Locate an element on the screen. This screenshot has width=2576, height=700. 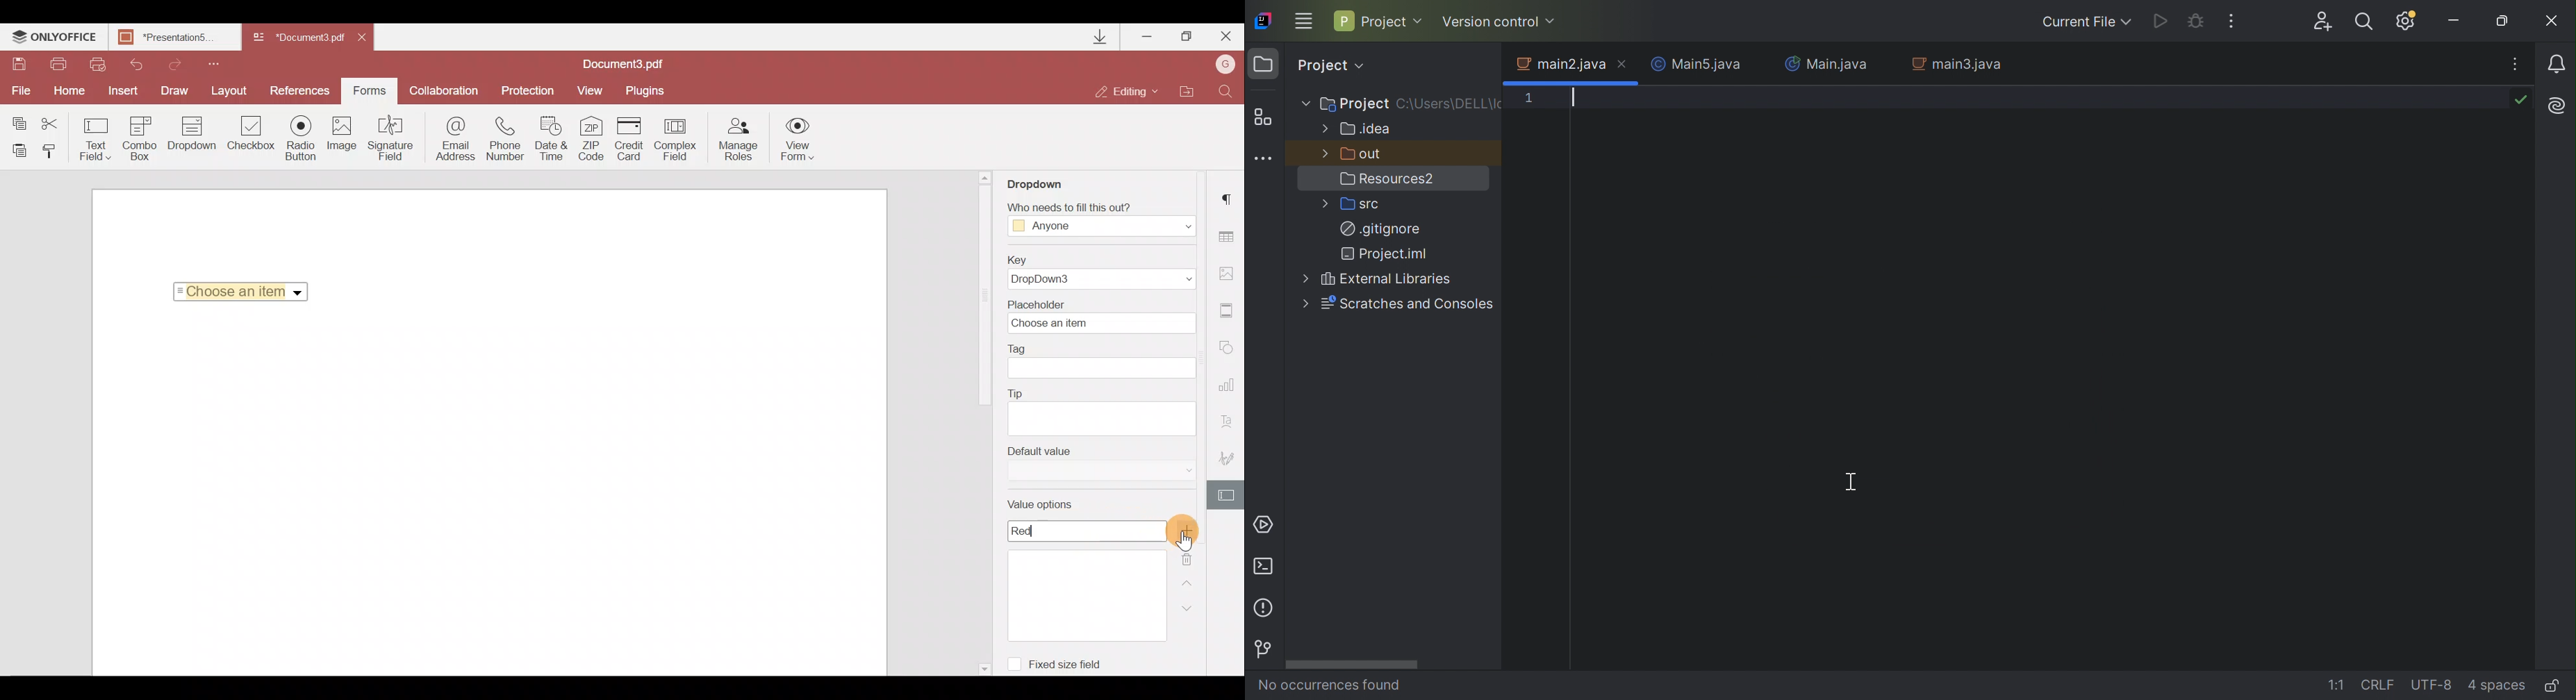
Fill Access is located at coordinates (1098, 220).